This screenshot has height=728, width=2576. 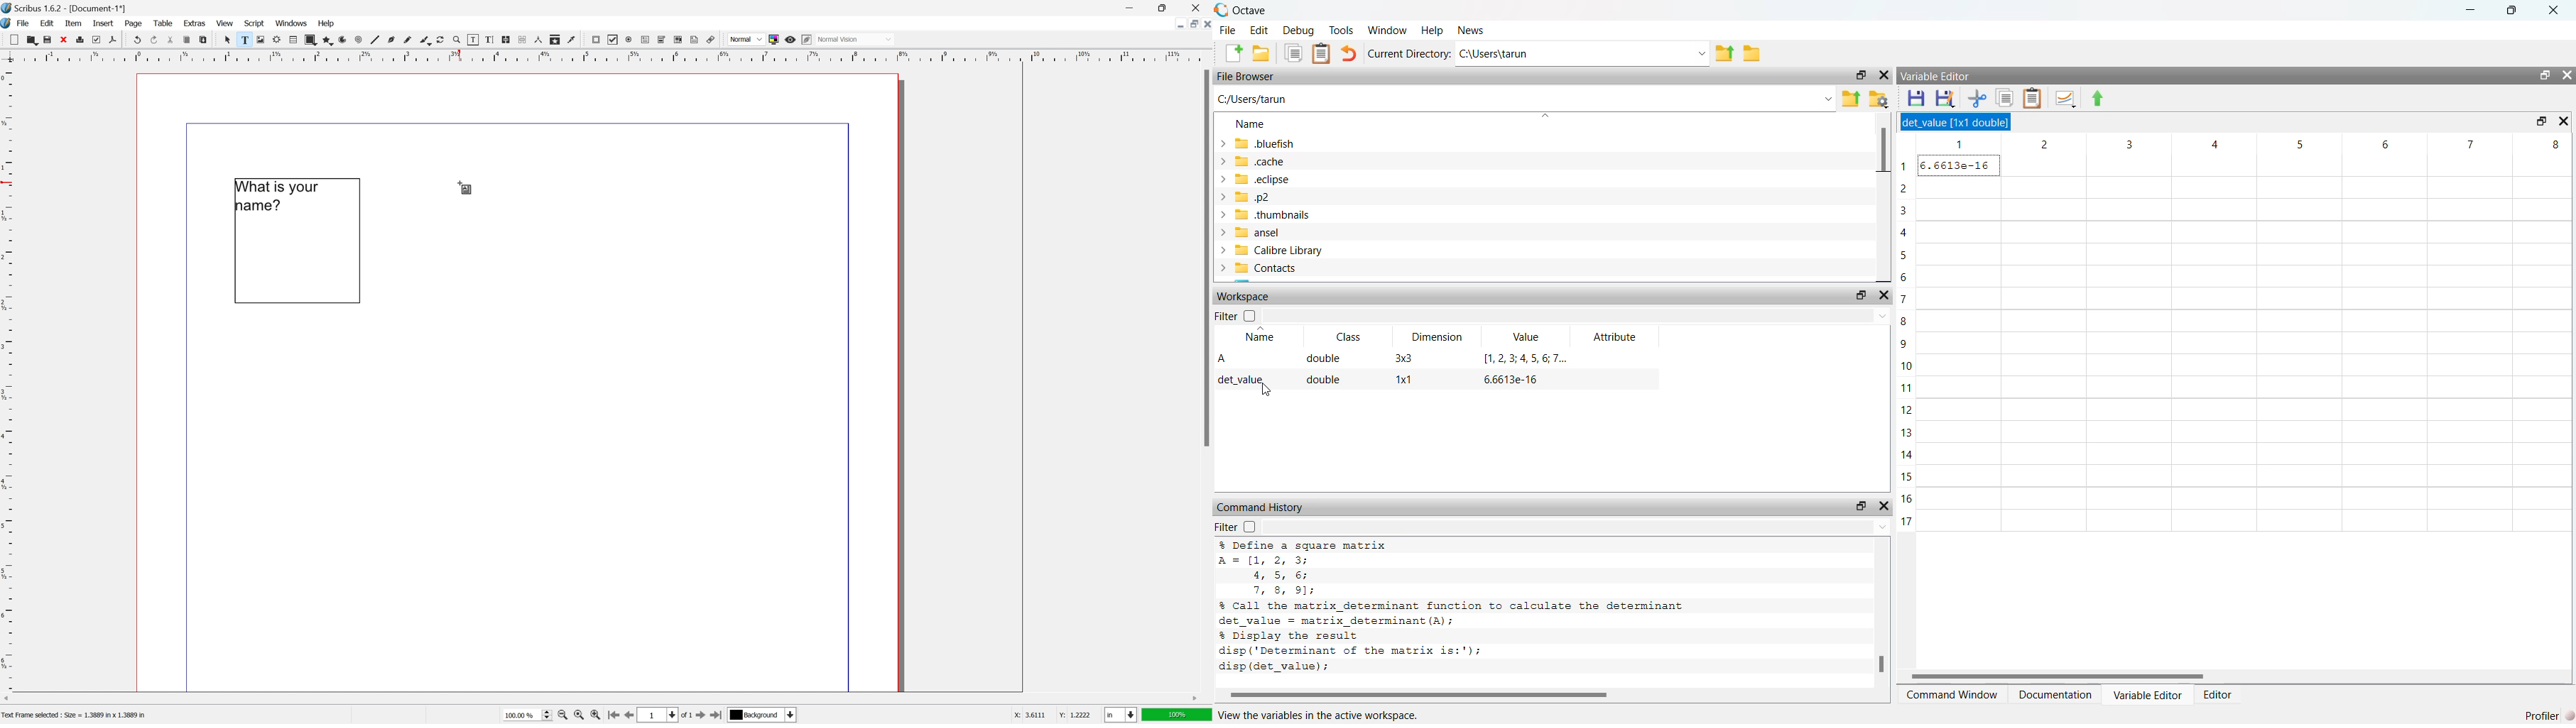 What do you see at coordinates (2549, 714) in the screenshot?
I see `profiler` at bounding box center [2549, 714].